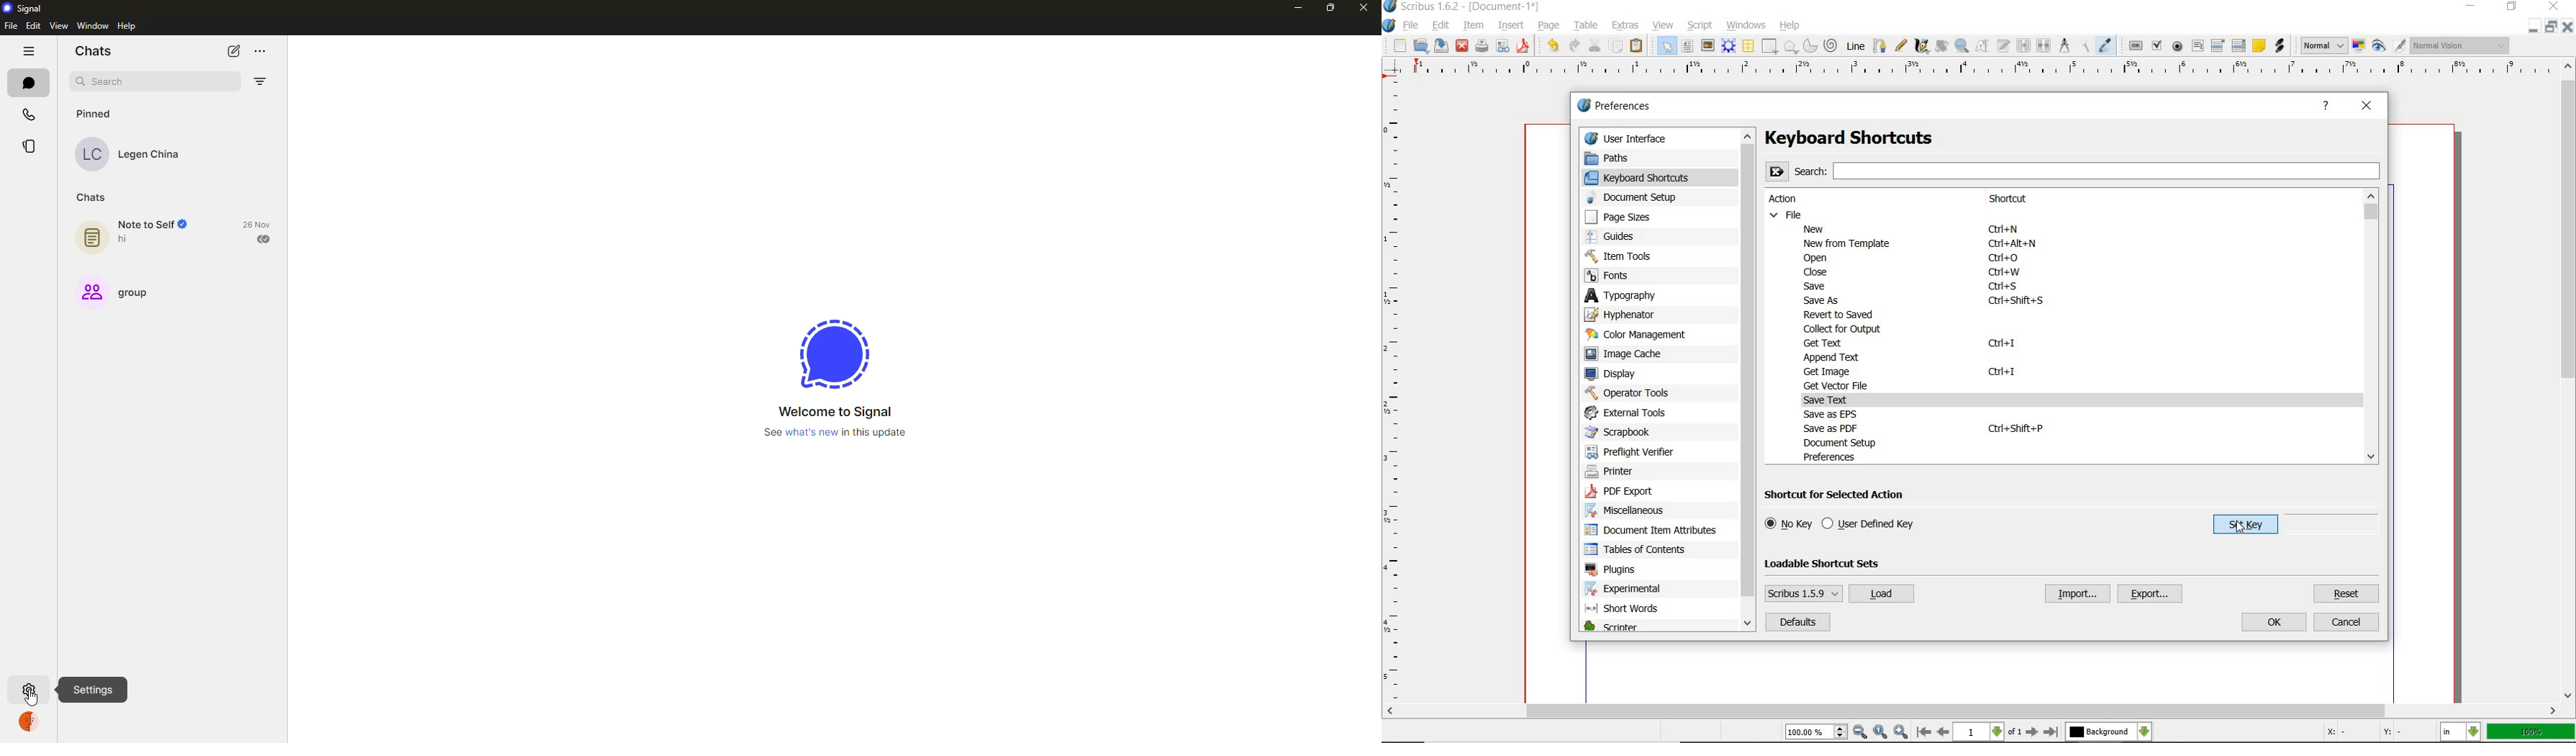 This screenshot has height=756, width=2576. Describe the element at coordinates (1835, 428) in the screenshot. I see `save as pdf` at that location.